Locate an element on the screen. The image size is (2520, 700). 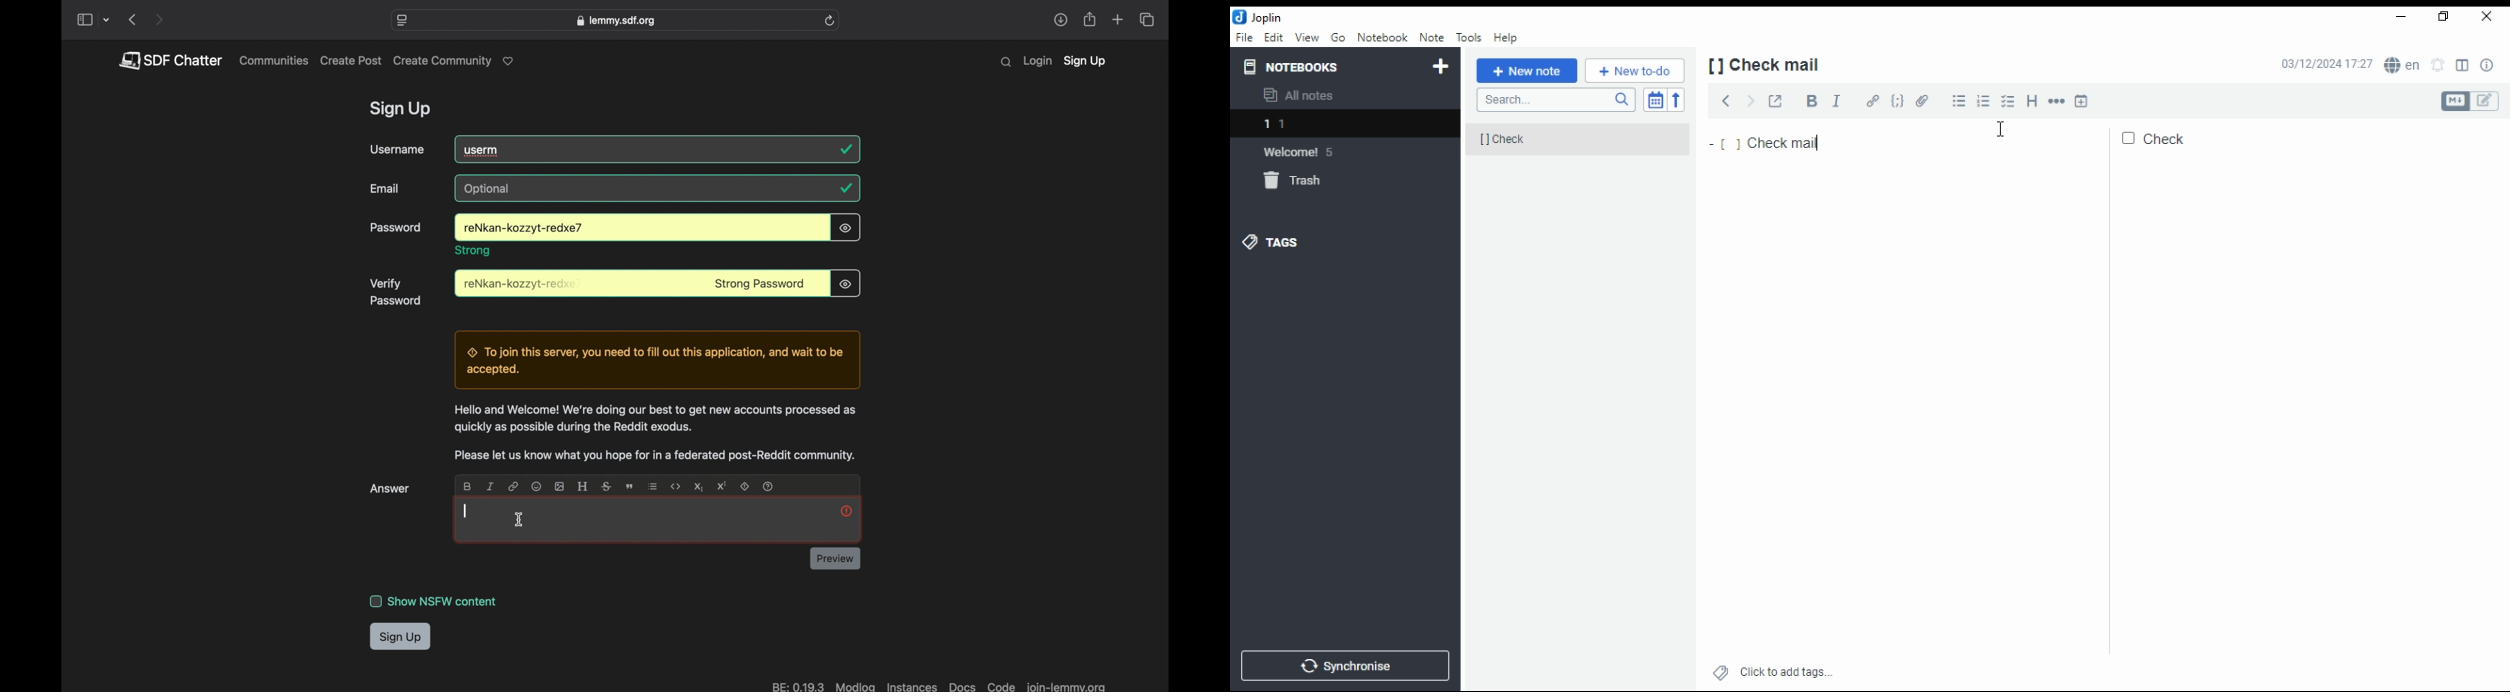
heading is located at coordinates (2033, 101).